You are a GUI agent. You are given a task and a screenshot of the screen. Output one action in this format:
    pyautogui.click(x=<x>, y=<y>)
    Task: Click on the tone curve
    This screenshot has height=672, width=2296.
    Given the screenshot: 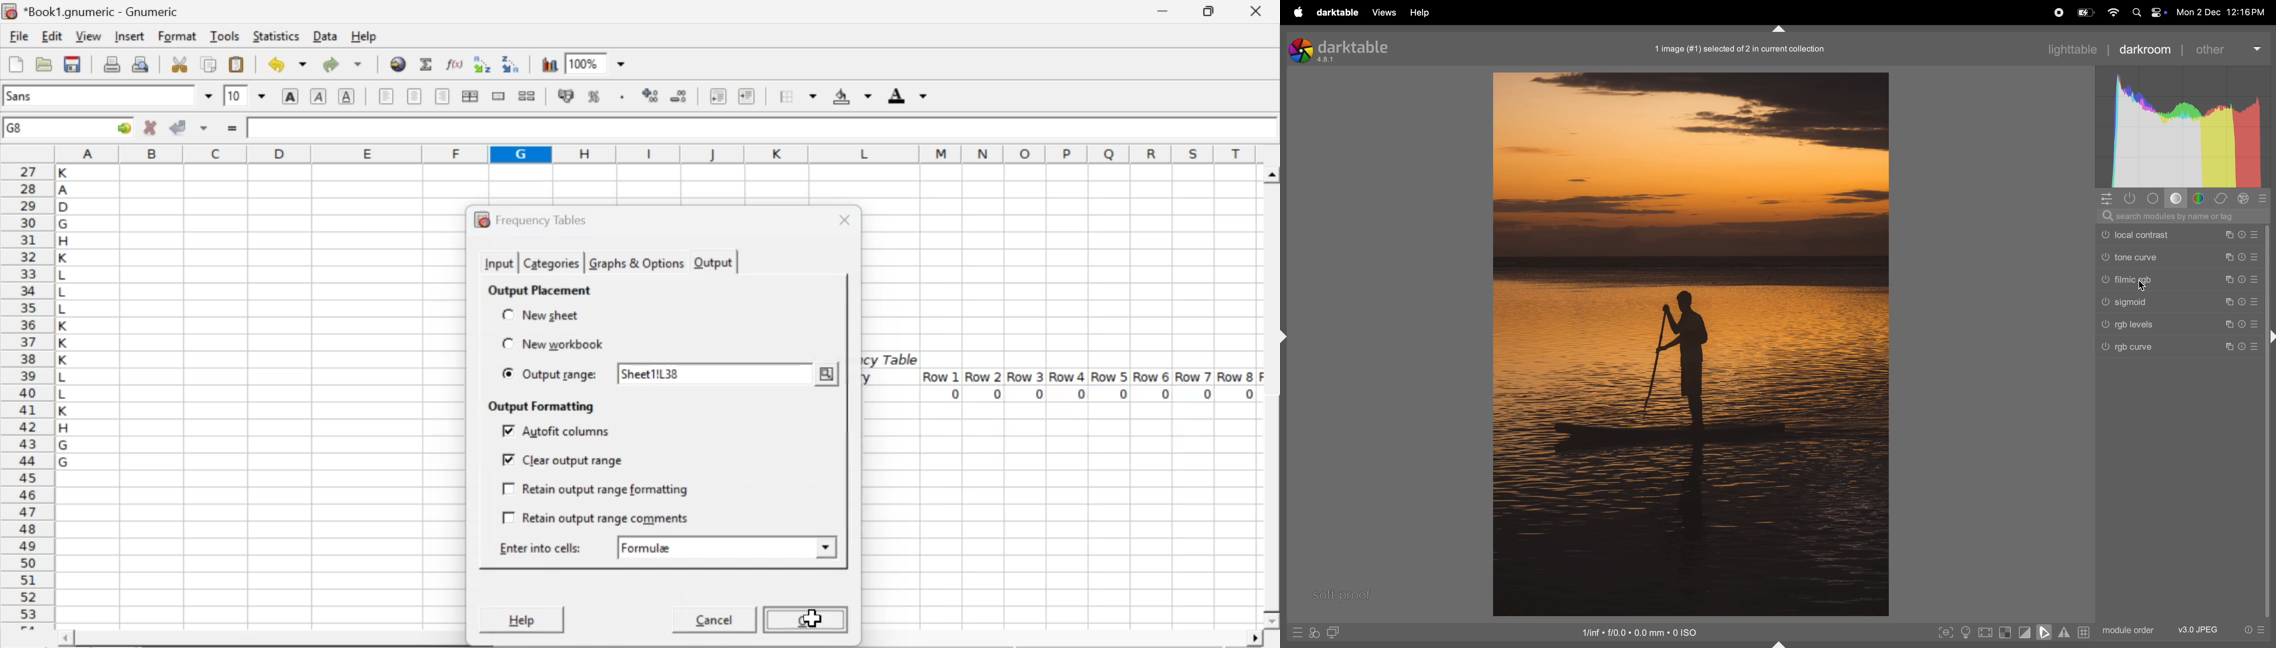 What is the action you would take?
    pyautogui.click(x=2179, y=258)
    